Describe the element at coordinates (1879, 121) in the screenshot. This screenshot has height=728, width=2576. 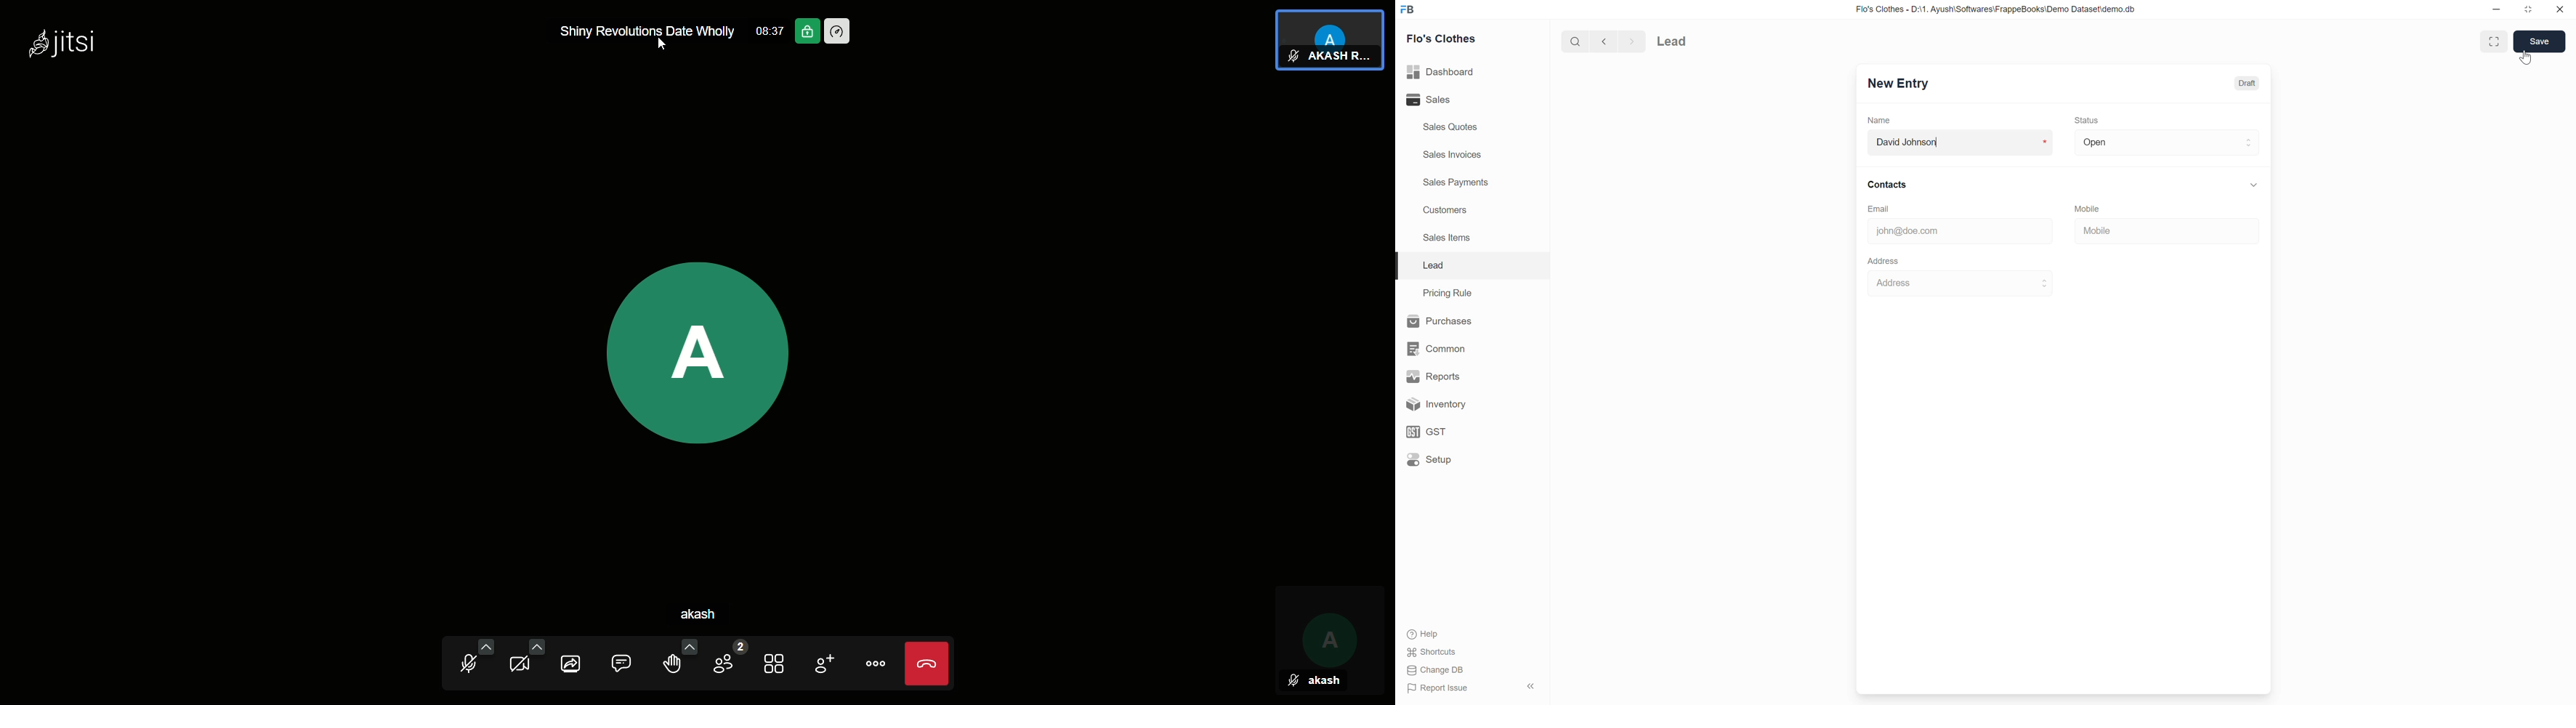
I see `Name` at that location.